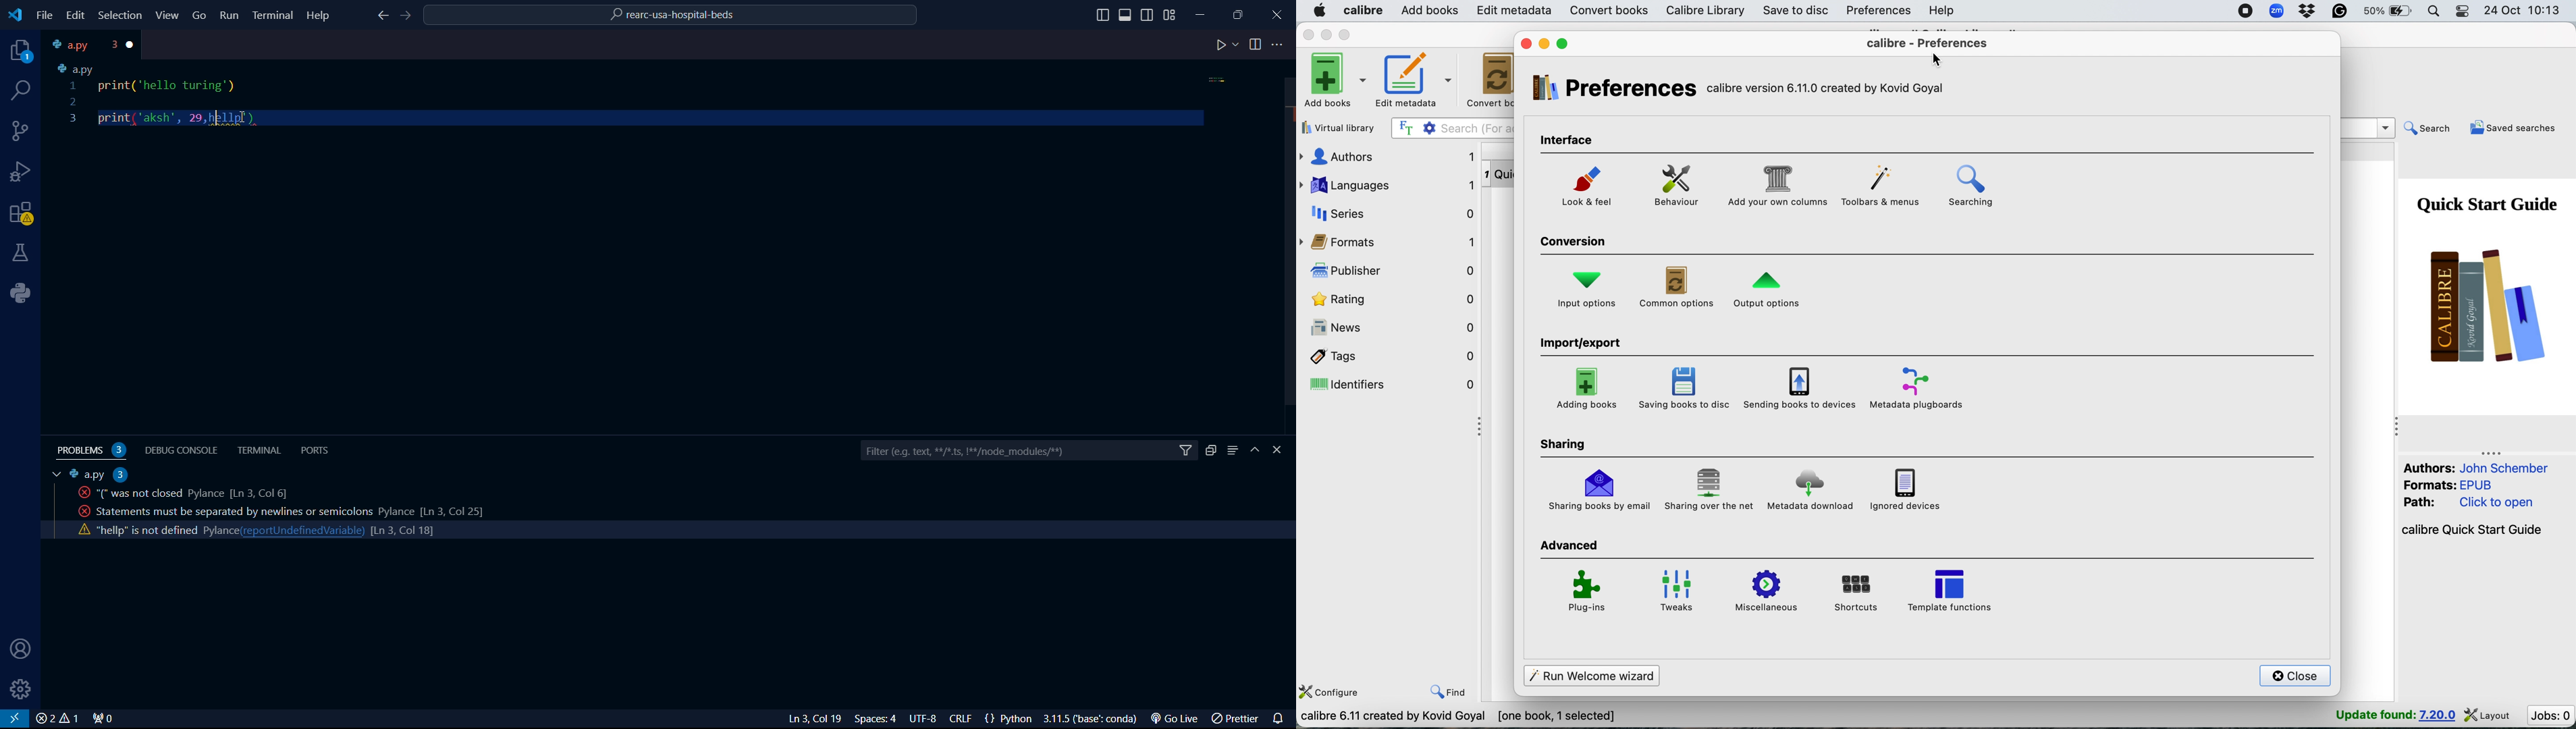 The image size is (2576, 756). I want to click on close, so click(1526, 45).